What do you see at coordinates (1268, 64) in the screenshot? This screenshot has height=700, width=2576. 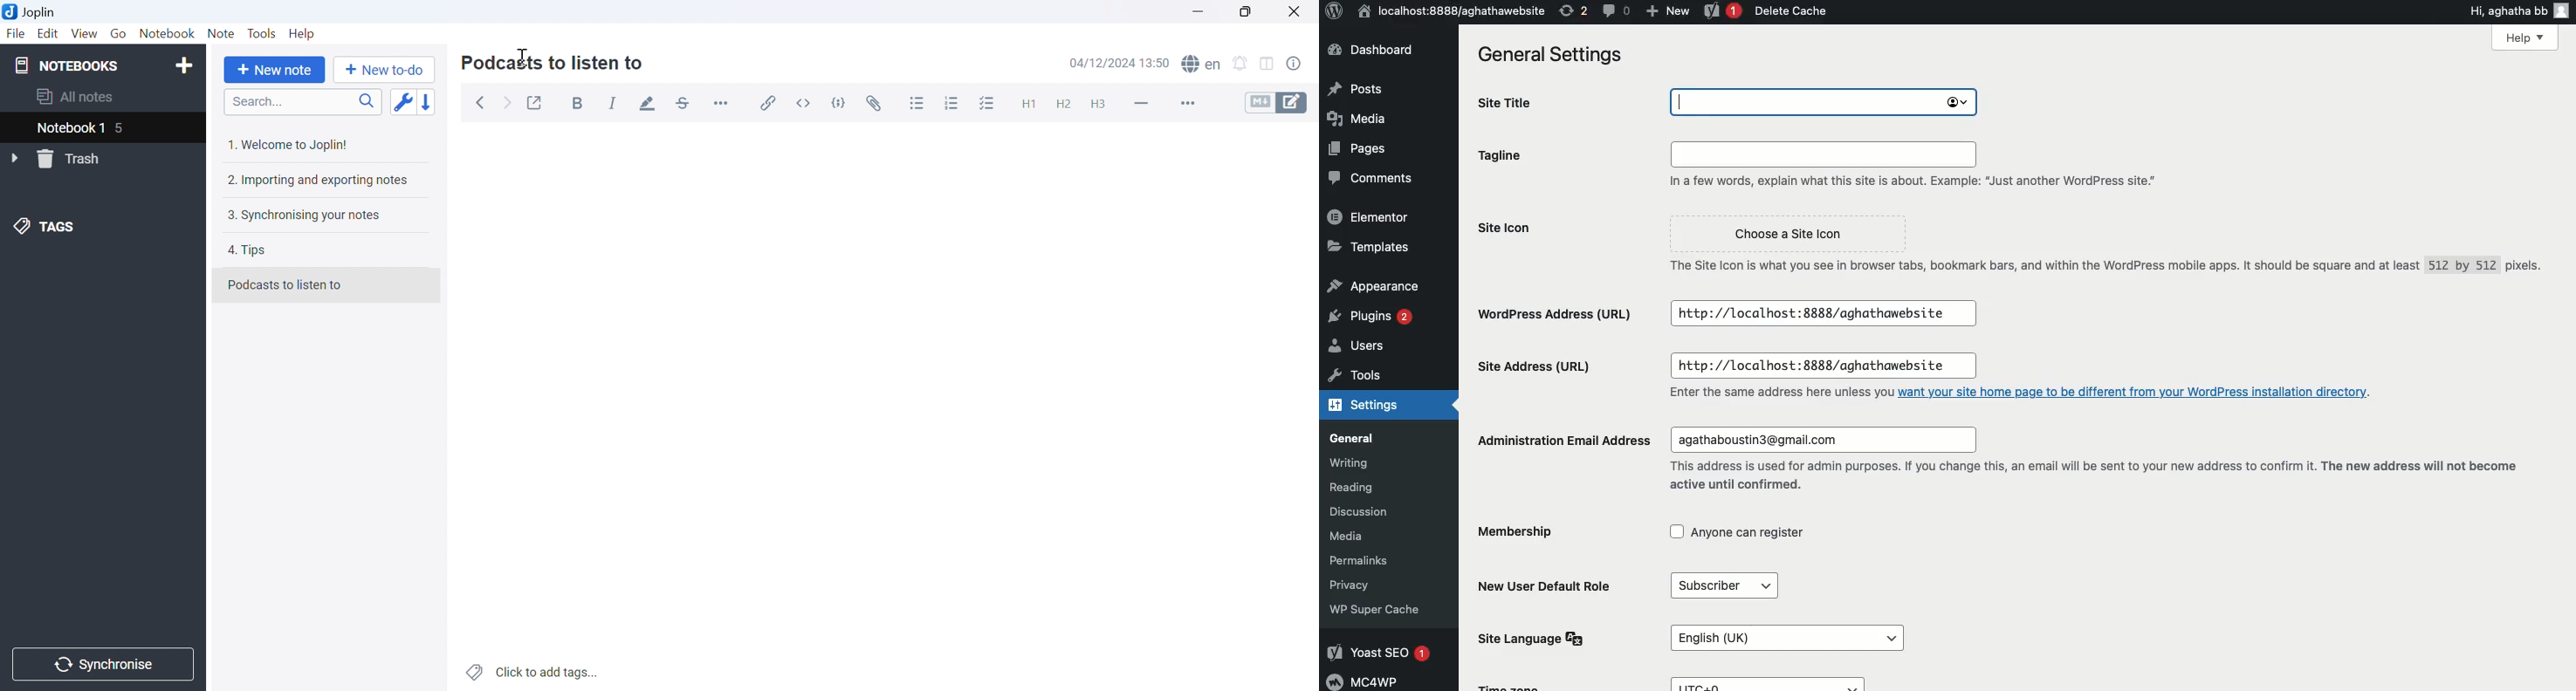 I see `Toggle editor layout` at bounding box center [1268, 64].